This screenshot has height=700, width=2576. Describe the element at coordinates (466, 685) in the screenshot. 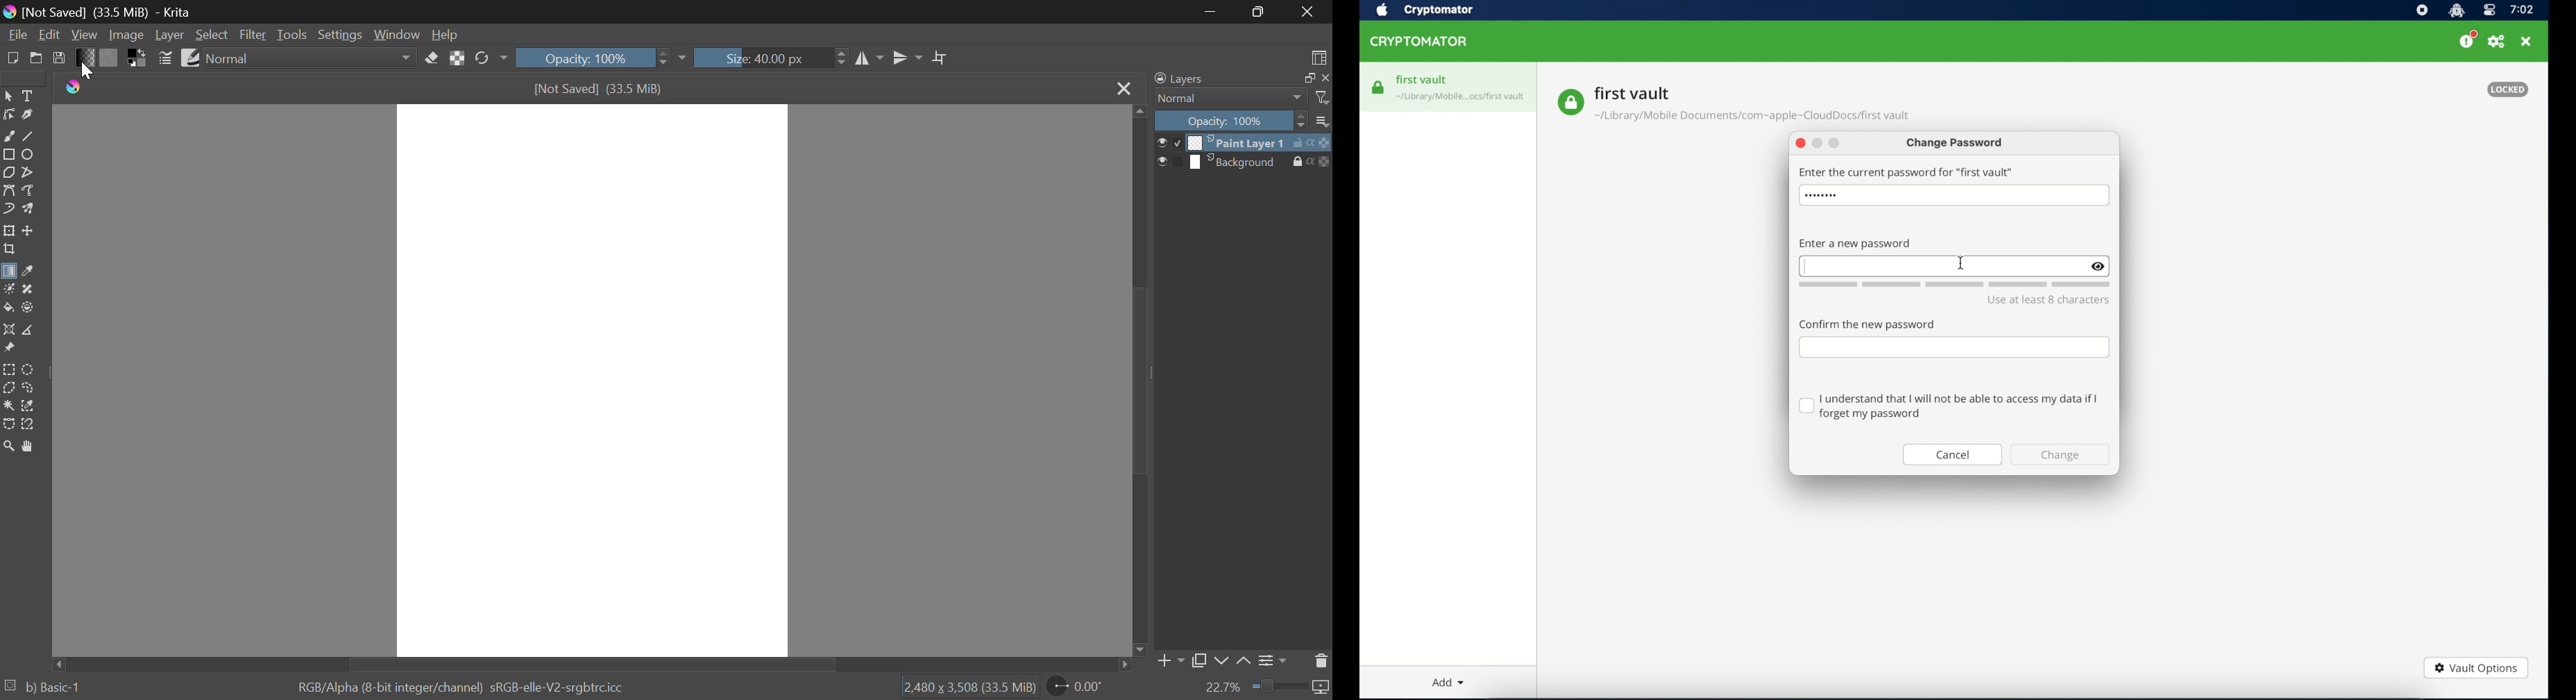

I see `RGB/Alpha (8-bit integer/channel) sRGB-elle-V2-srgbtrc.icc` at that location.